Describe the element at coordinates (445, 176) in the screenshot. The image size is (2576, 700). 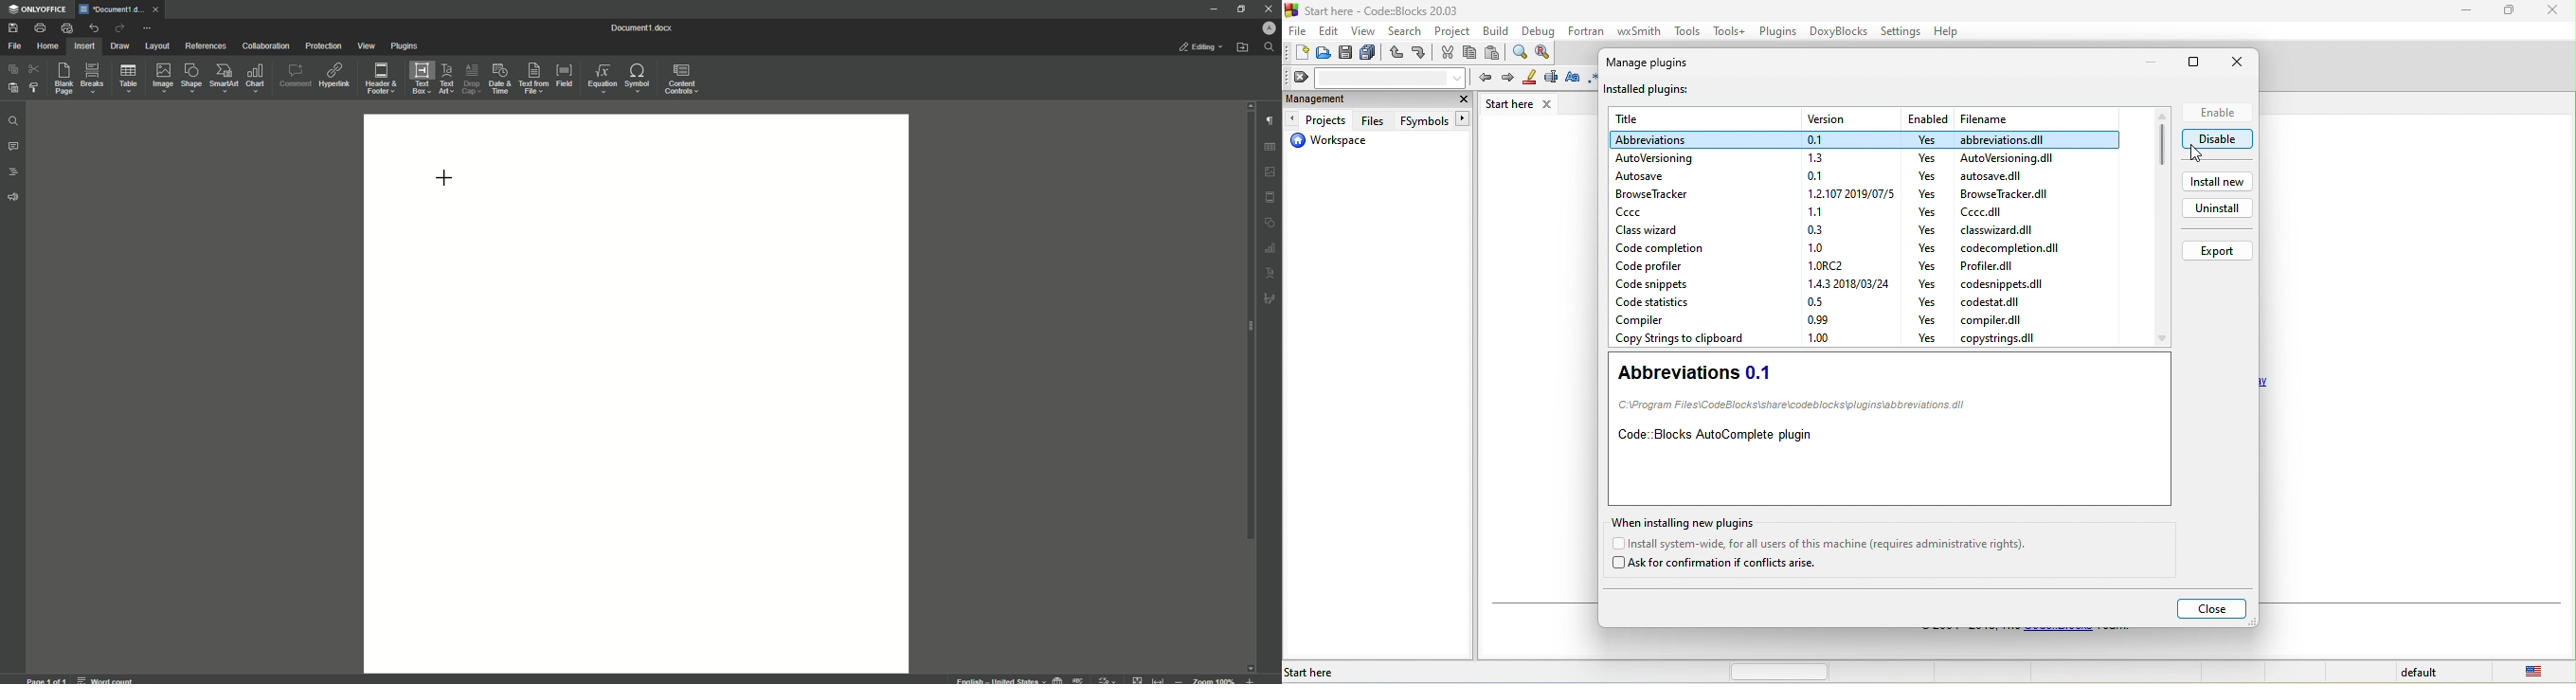
I see `Cursor` at that location.